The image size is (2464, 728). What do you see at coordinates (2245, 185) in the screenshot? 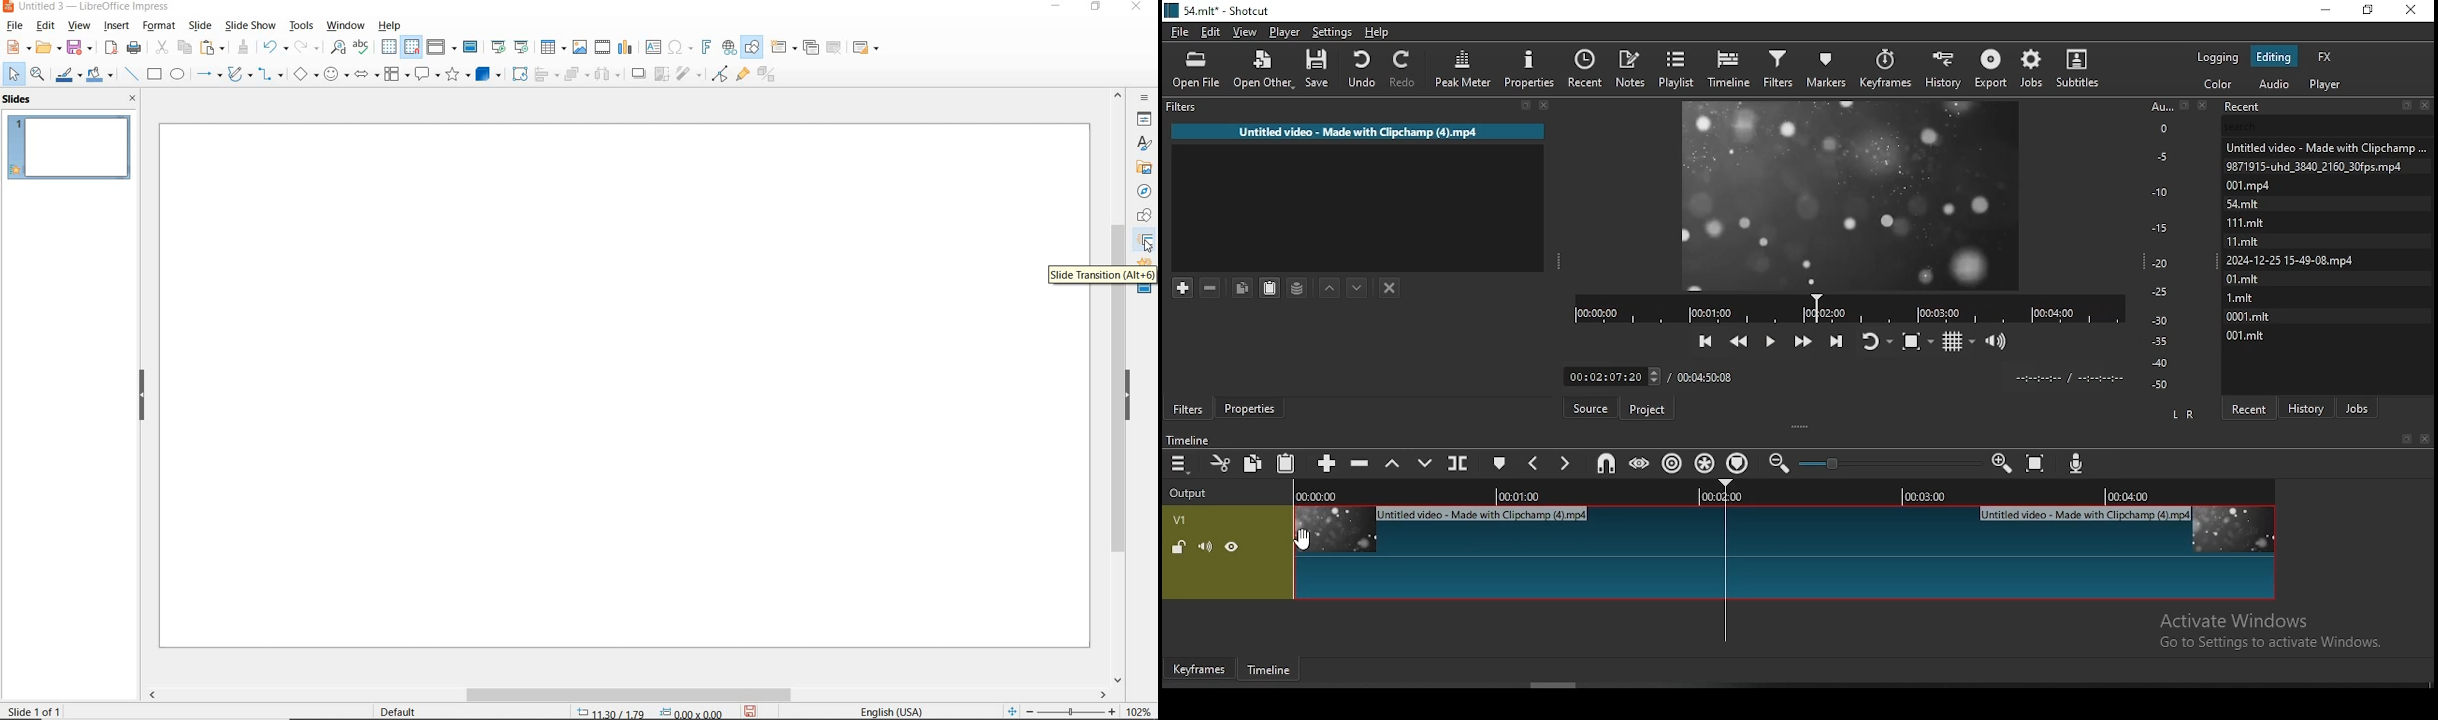
I see `files` at bounding box center [2245, 185].